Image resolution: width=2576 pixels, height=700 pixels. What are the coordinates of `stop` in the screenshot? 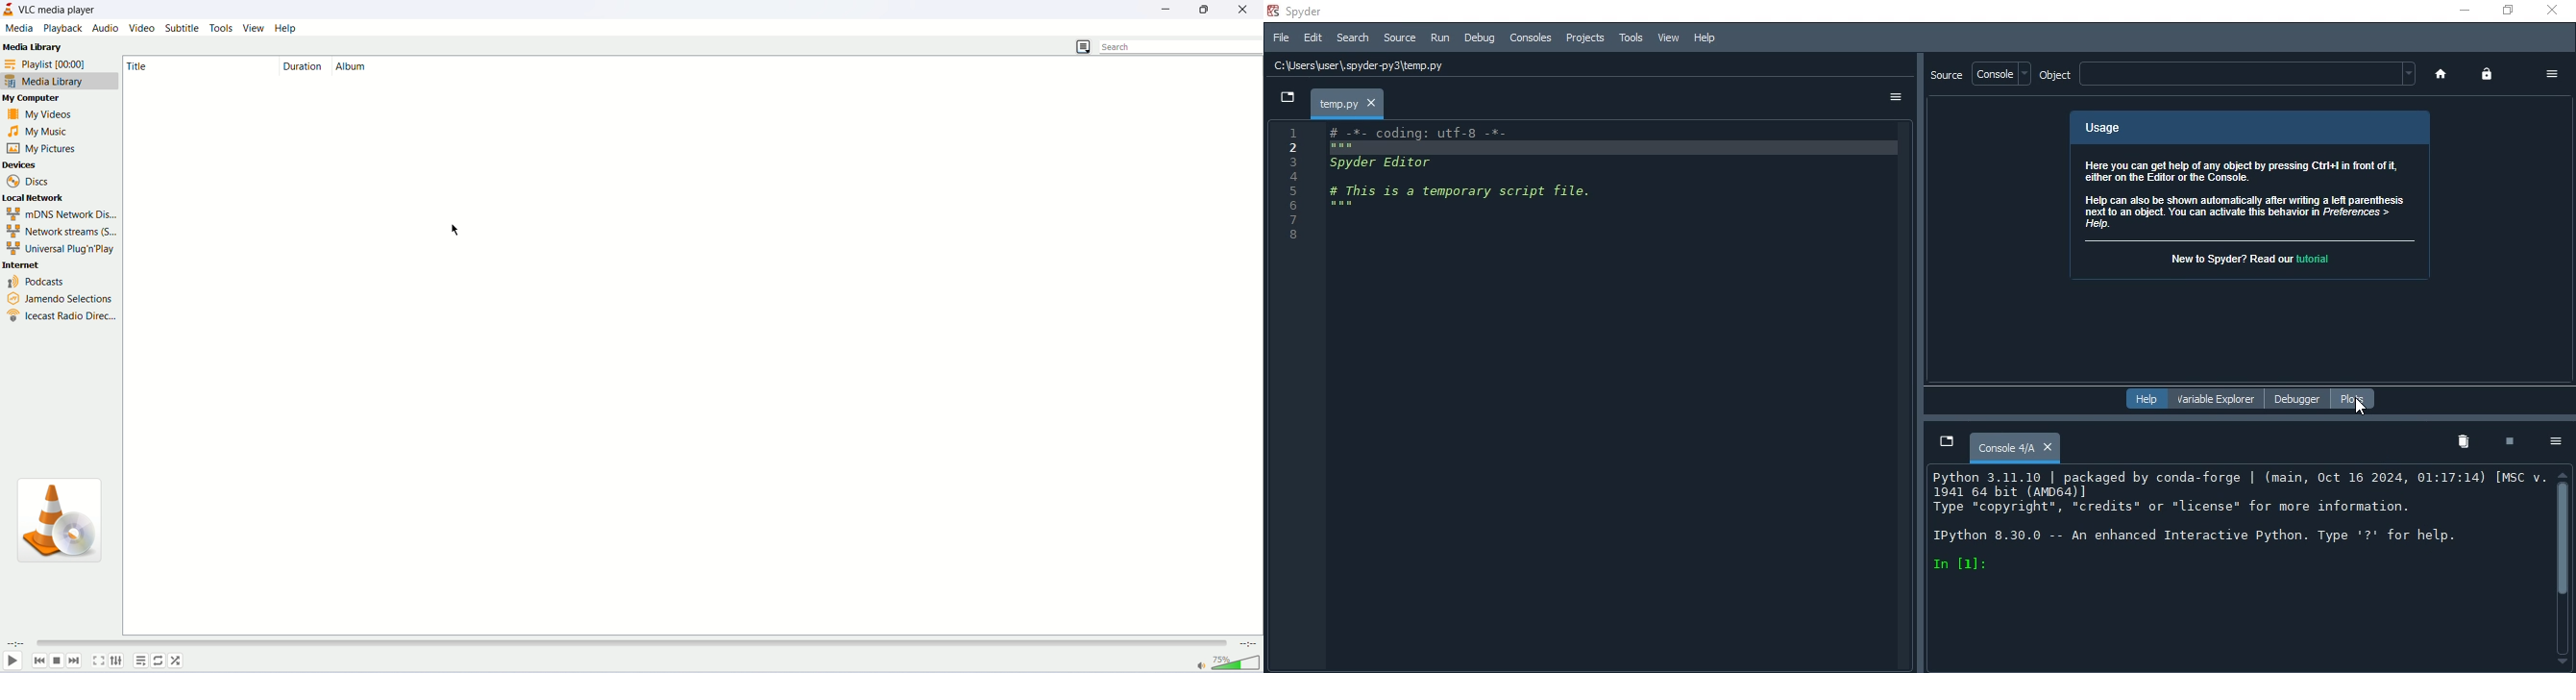 It's located at (2510, 444).